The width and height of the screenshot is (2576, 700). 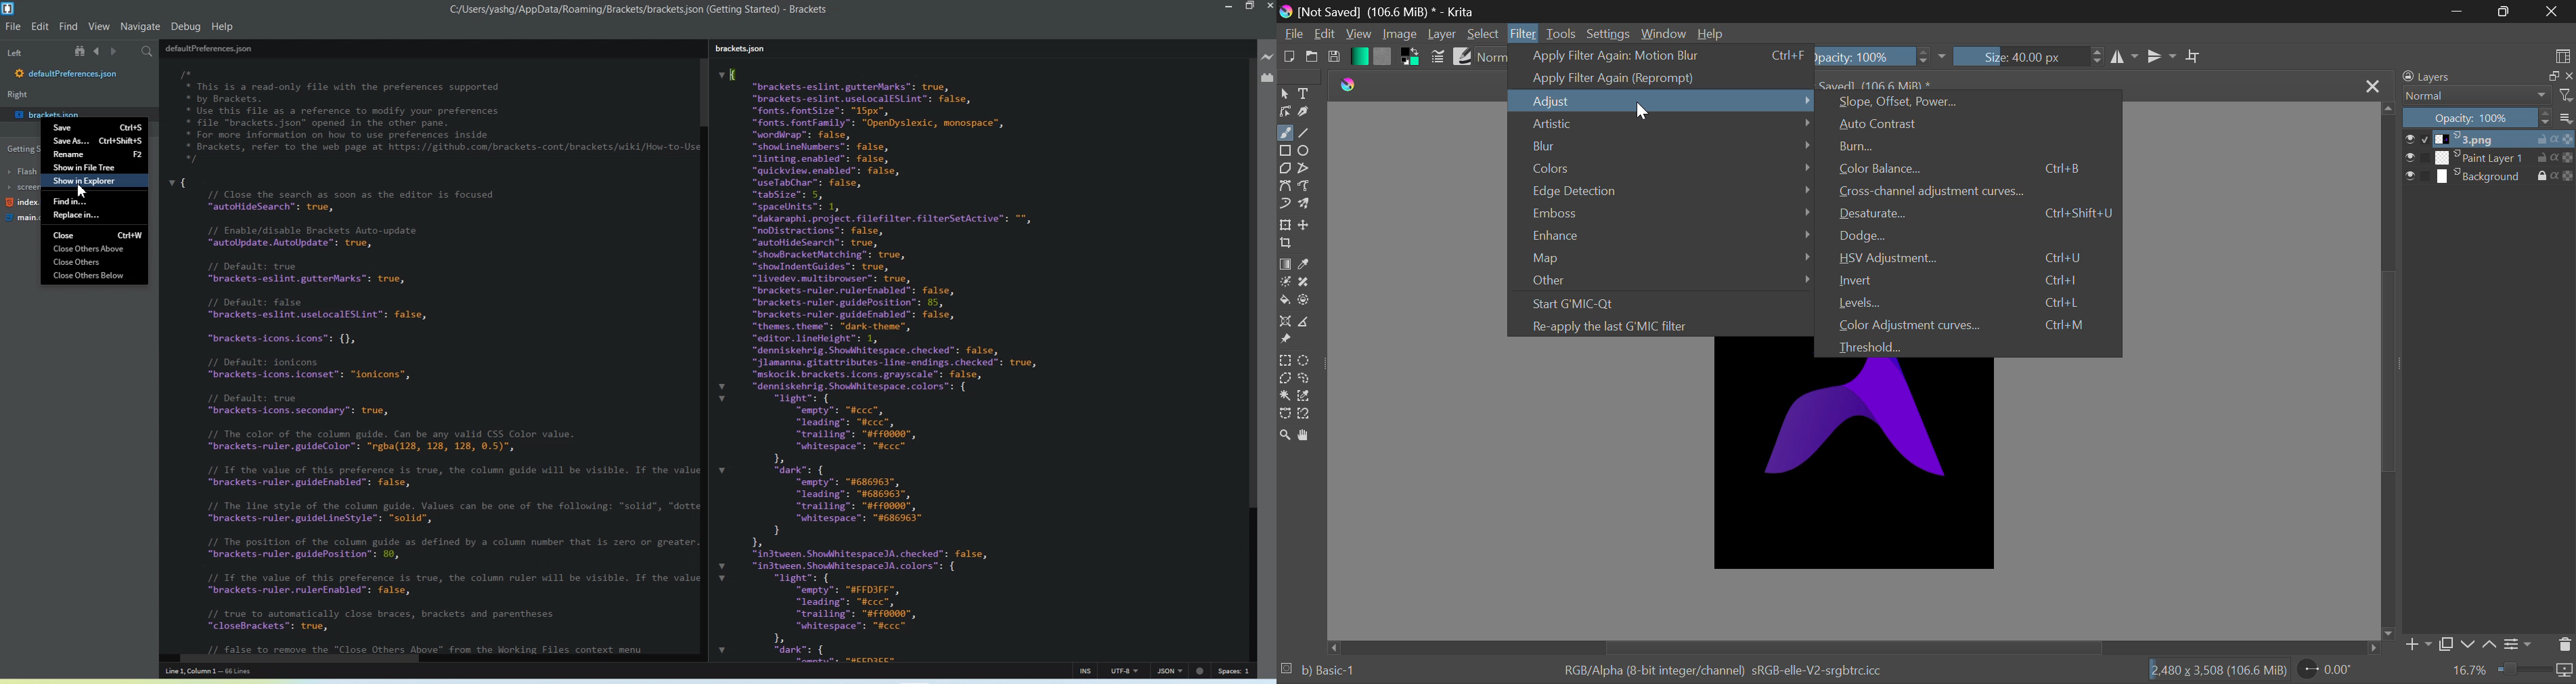 What do you see at coordinates (2564, 95) in the screenshot?
I see `filter` at bounding box center [2564, 95].